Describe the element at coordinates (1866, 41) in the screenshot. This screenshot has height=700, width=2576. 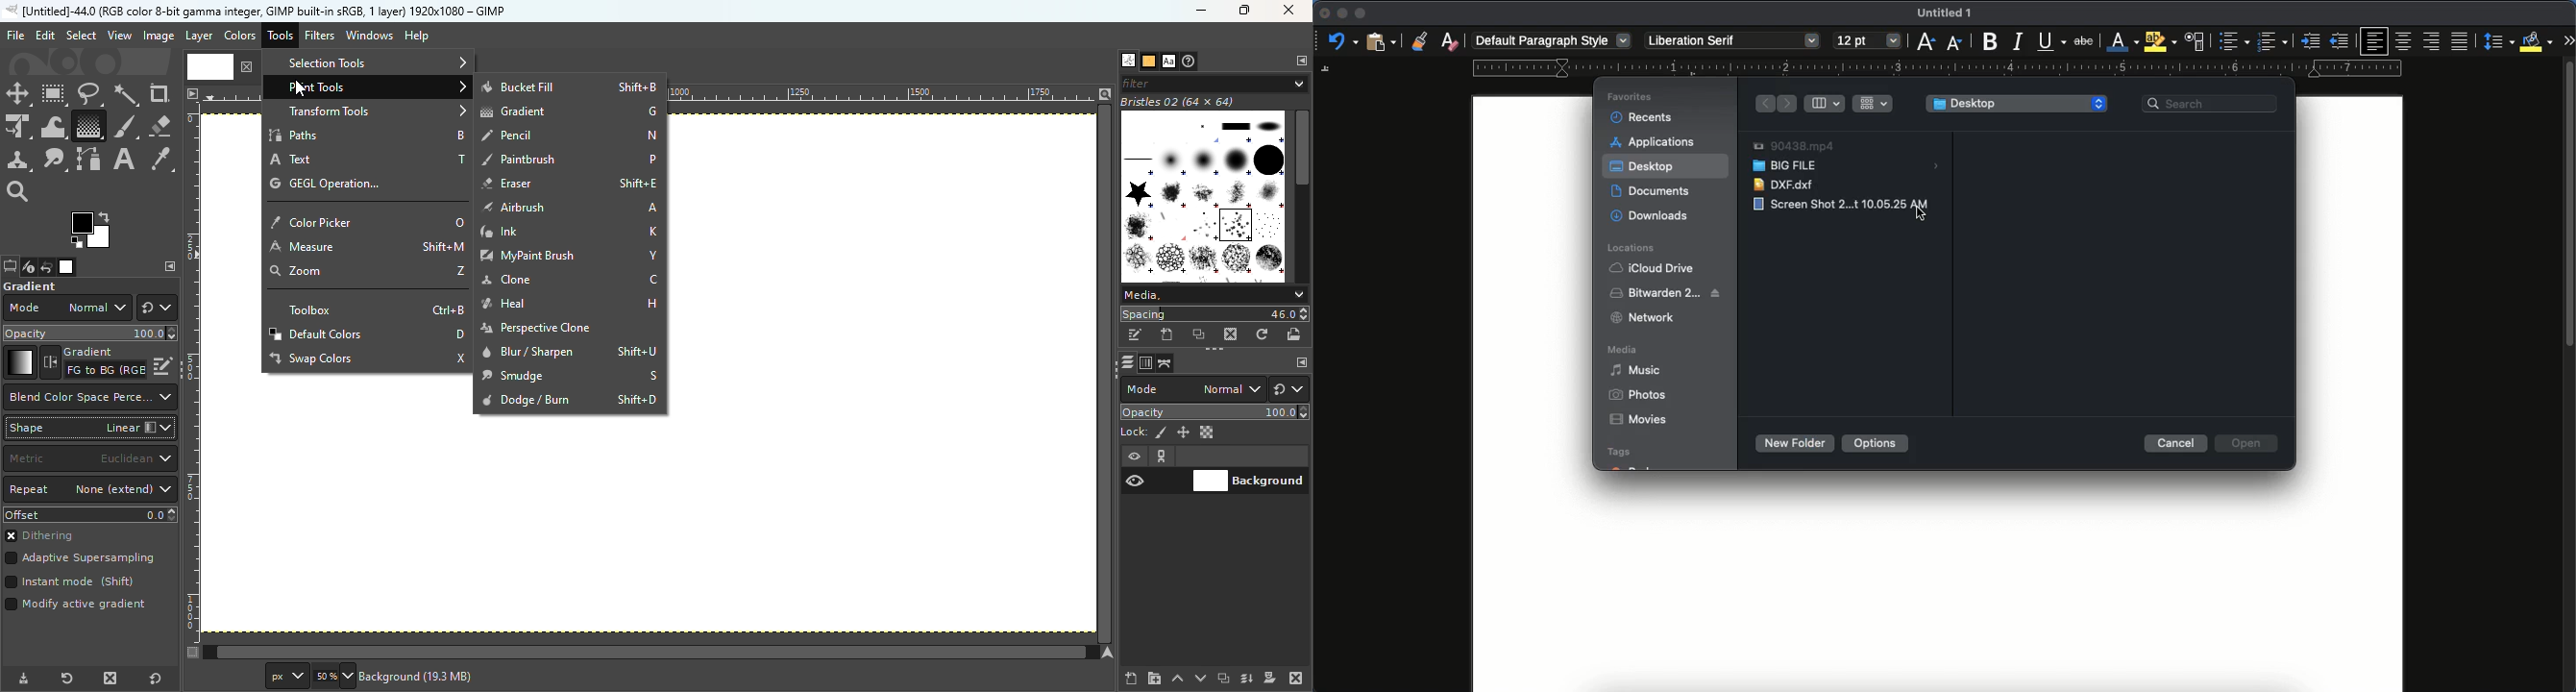
I see `12 pt - size` at that location.